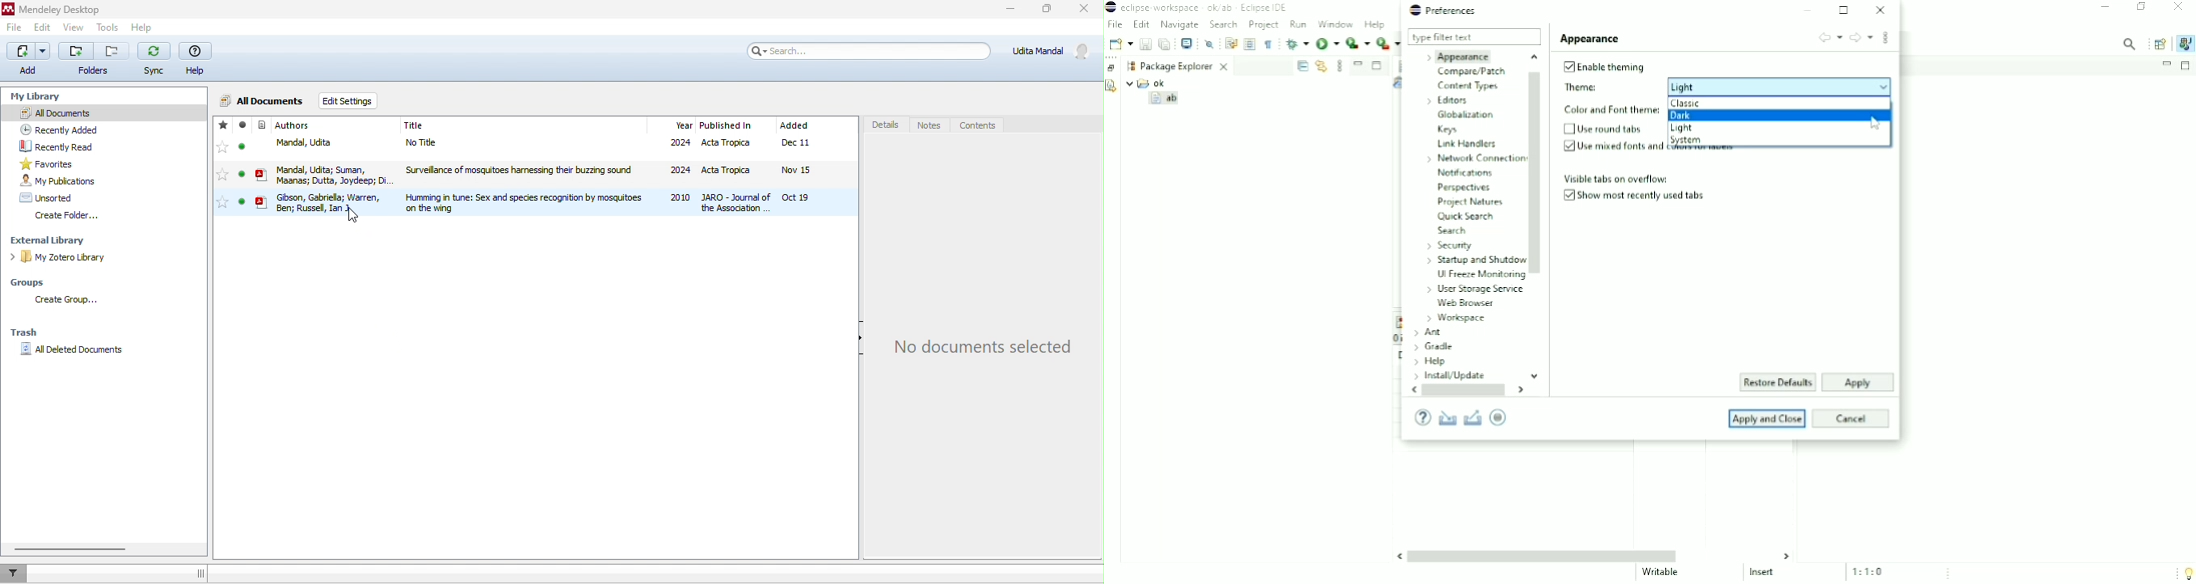  I want to click on edit, so click(43, 28).